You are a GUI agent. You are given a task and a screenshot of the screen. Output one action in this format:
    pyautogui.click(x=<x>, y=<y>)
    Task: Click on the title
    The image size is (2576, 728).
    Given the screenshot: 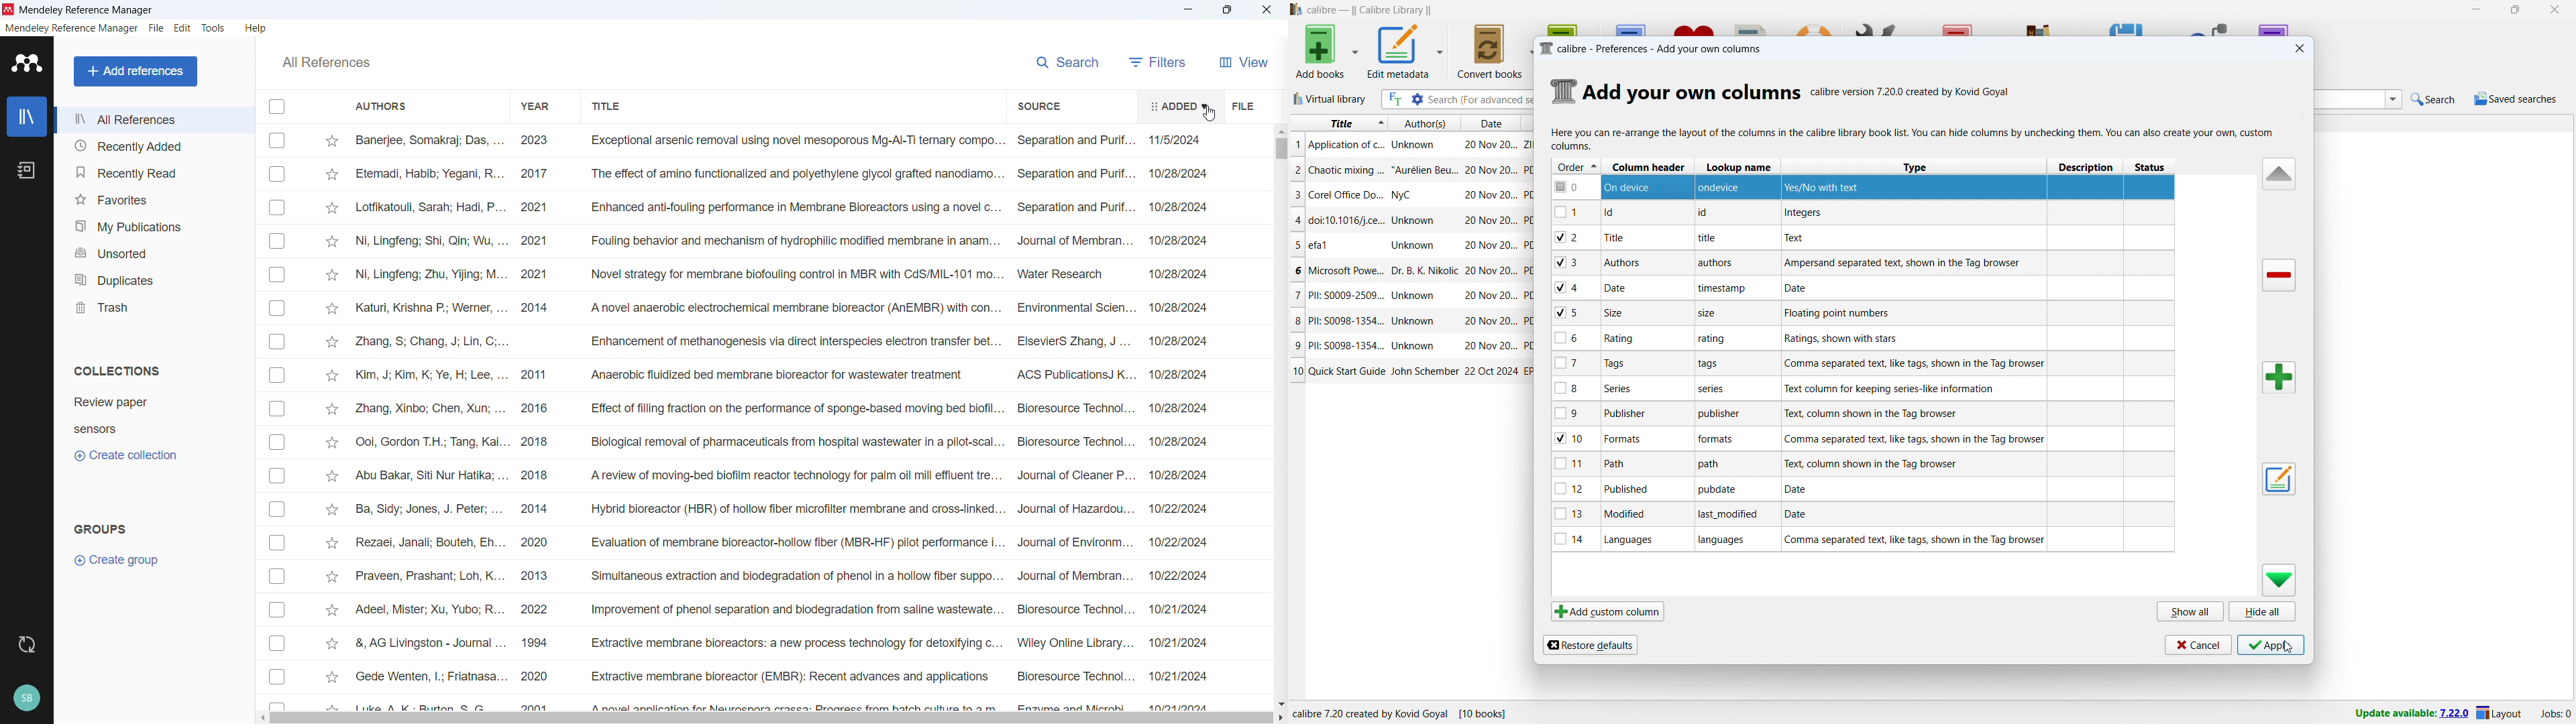 What is the action you would take?
    pyautogui.click(x=1346, y=272)
    